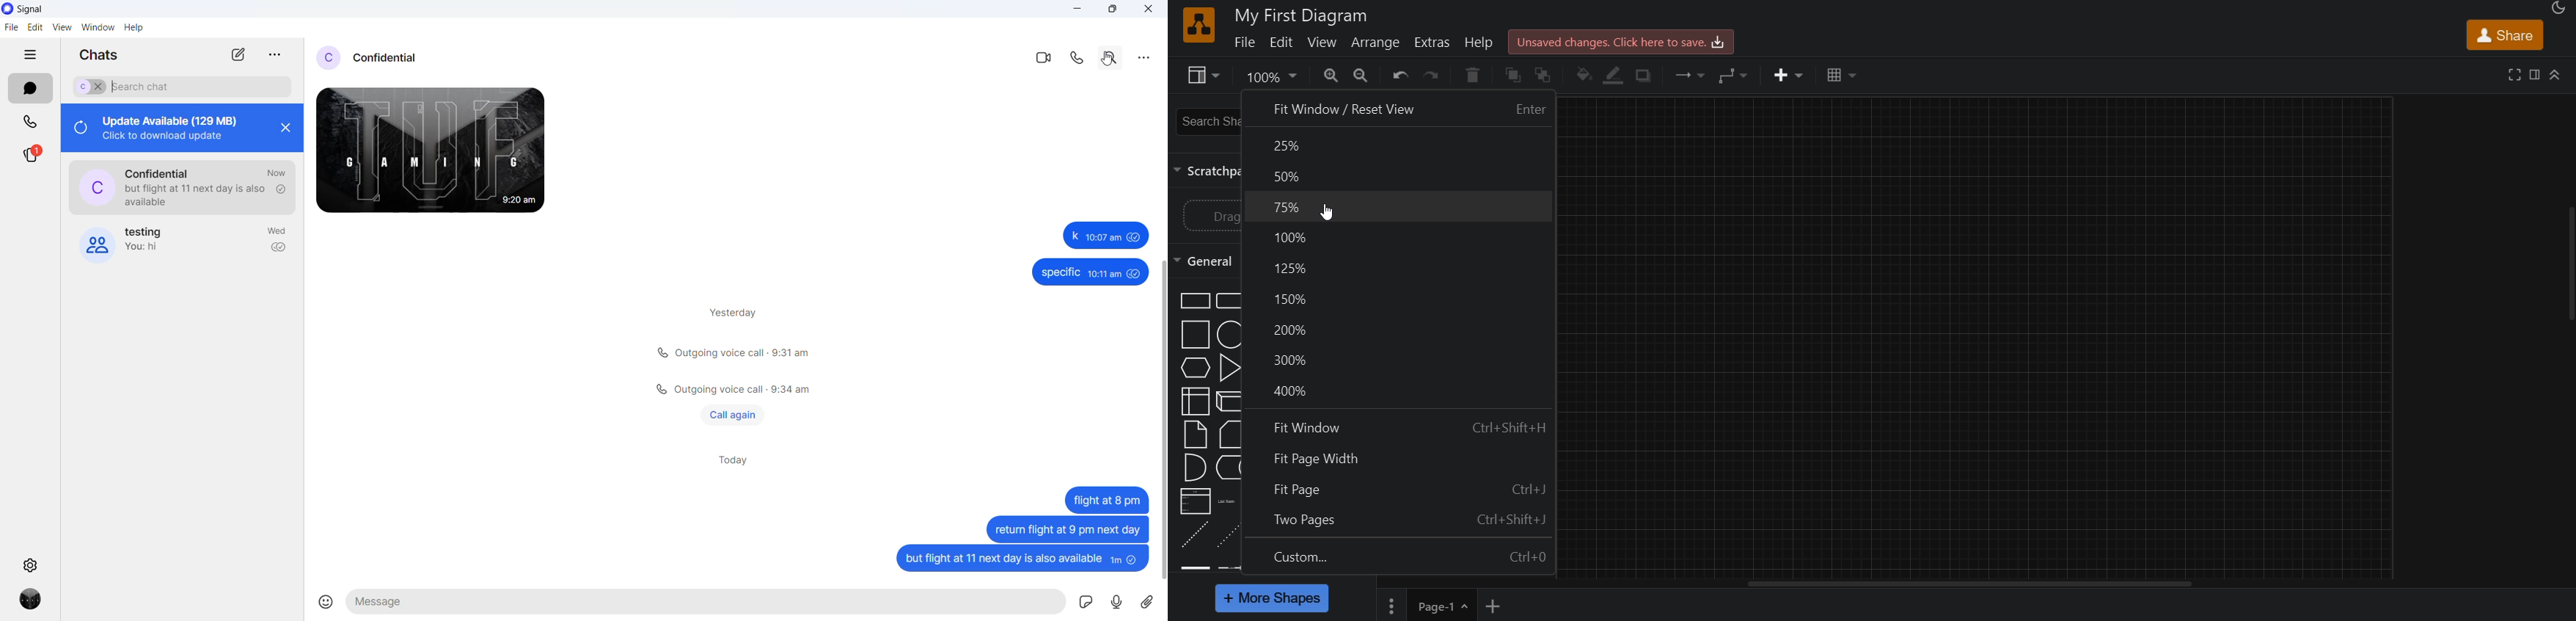 The width and height of the screenshot is (2576, 644). I want to click on edit, so click(33, 29).